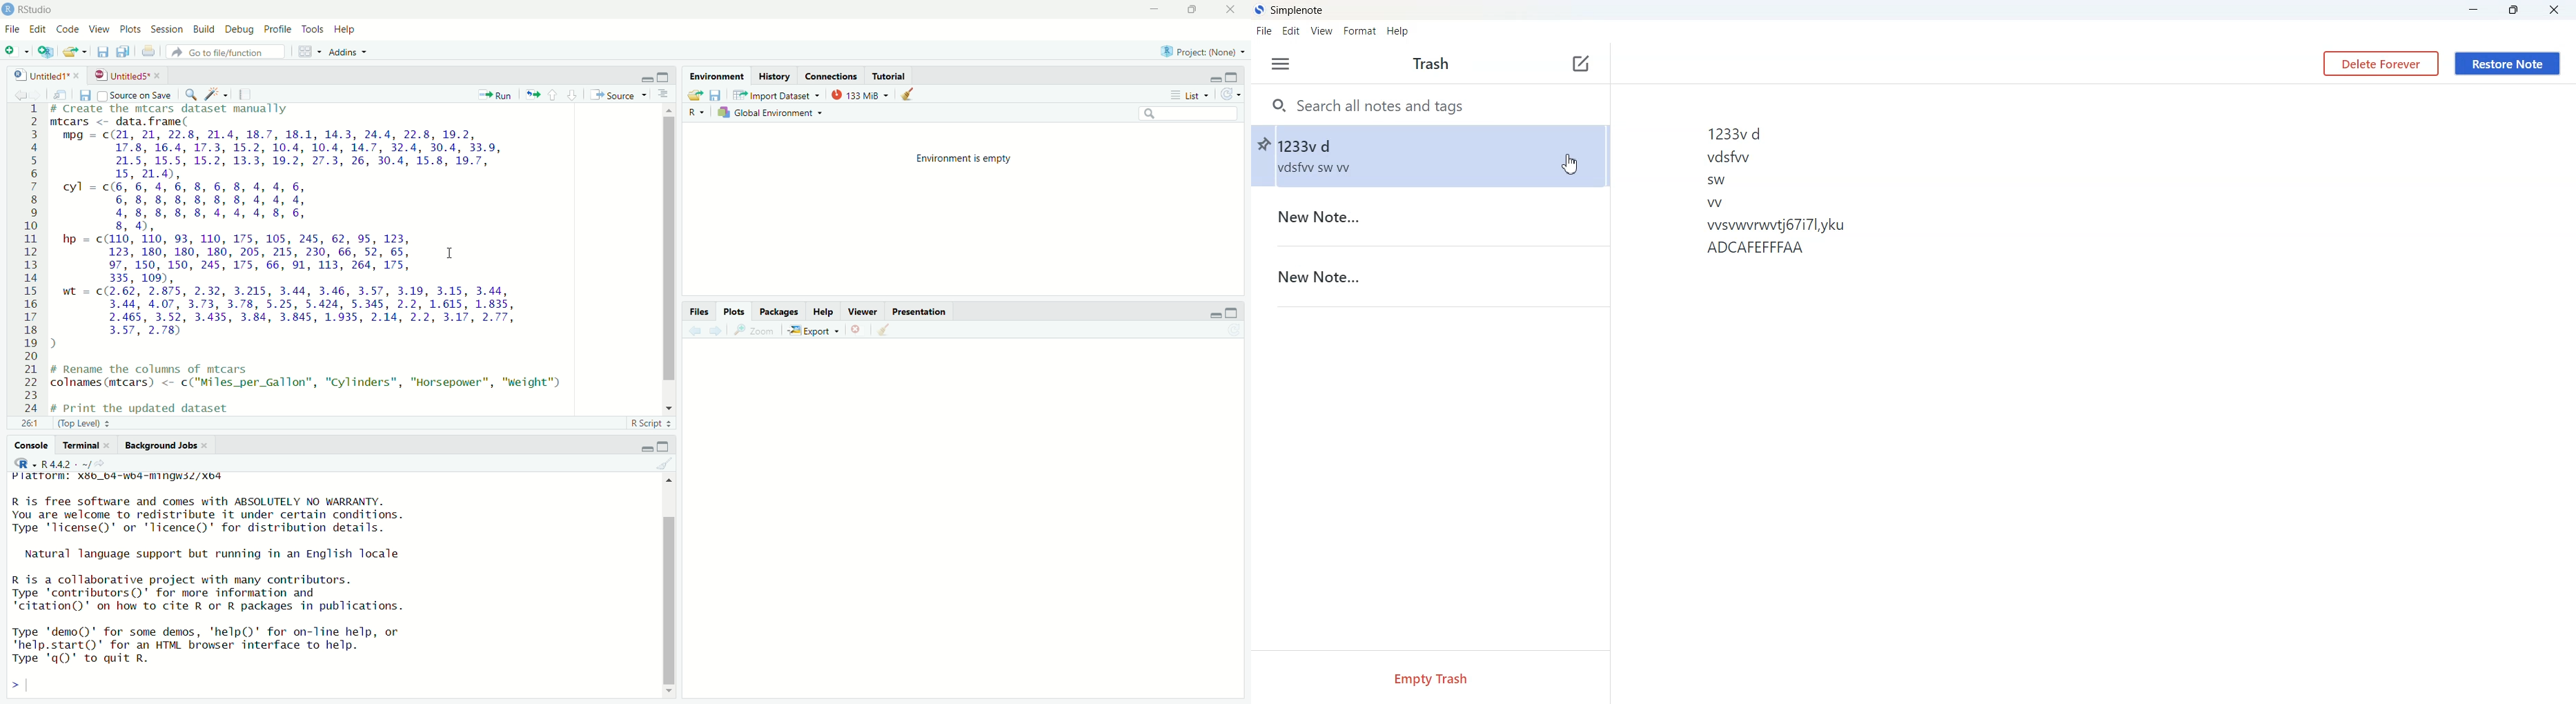 The image size is (2576, 728). I want to click on downward, so click(574, 91).